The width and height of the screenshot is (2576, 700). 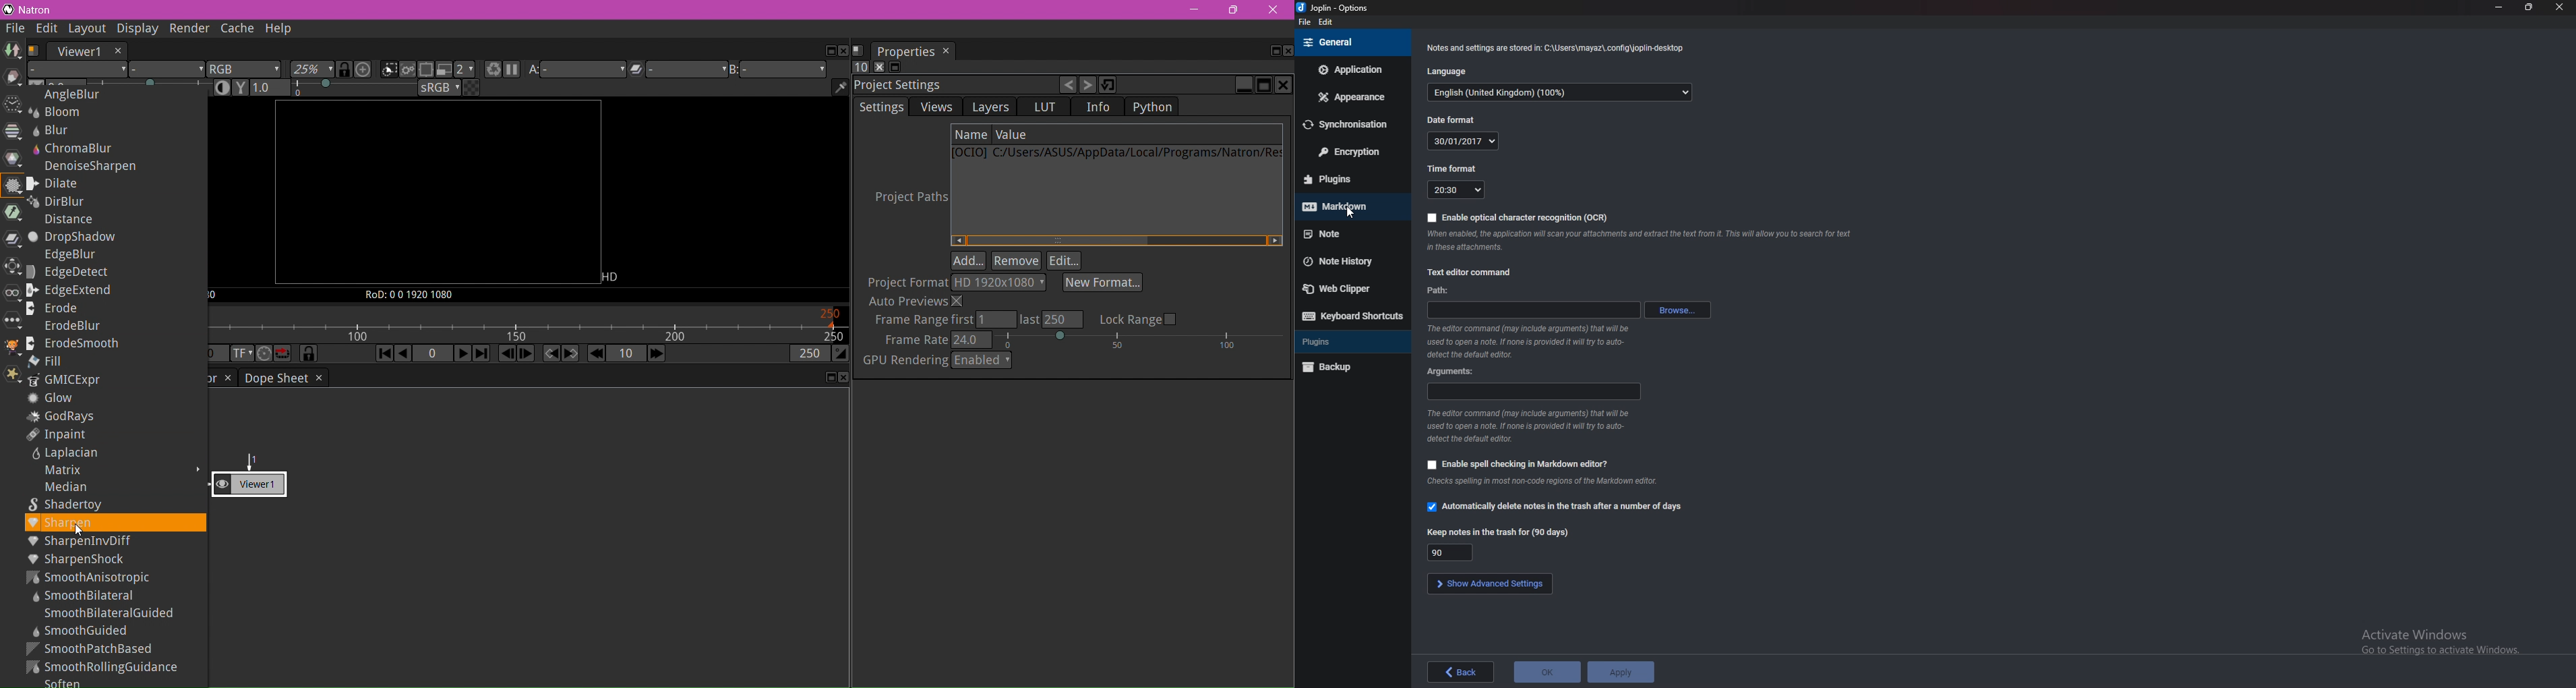 What do you see at coordinates (55, 130) in the screenshot?
I see `Bur` at bounding box center [55, 130].